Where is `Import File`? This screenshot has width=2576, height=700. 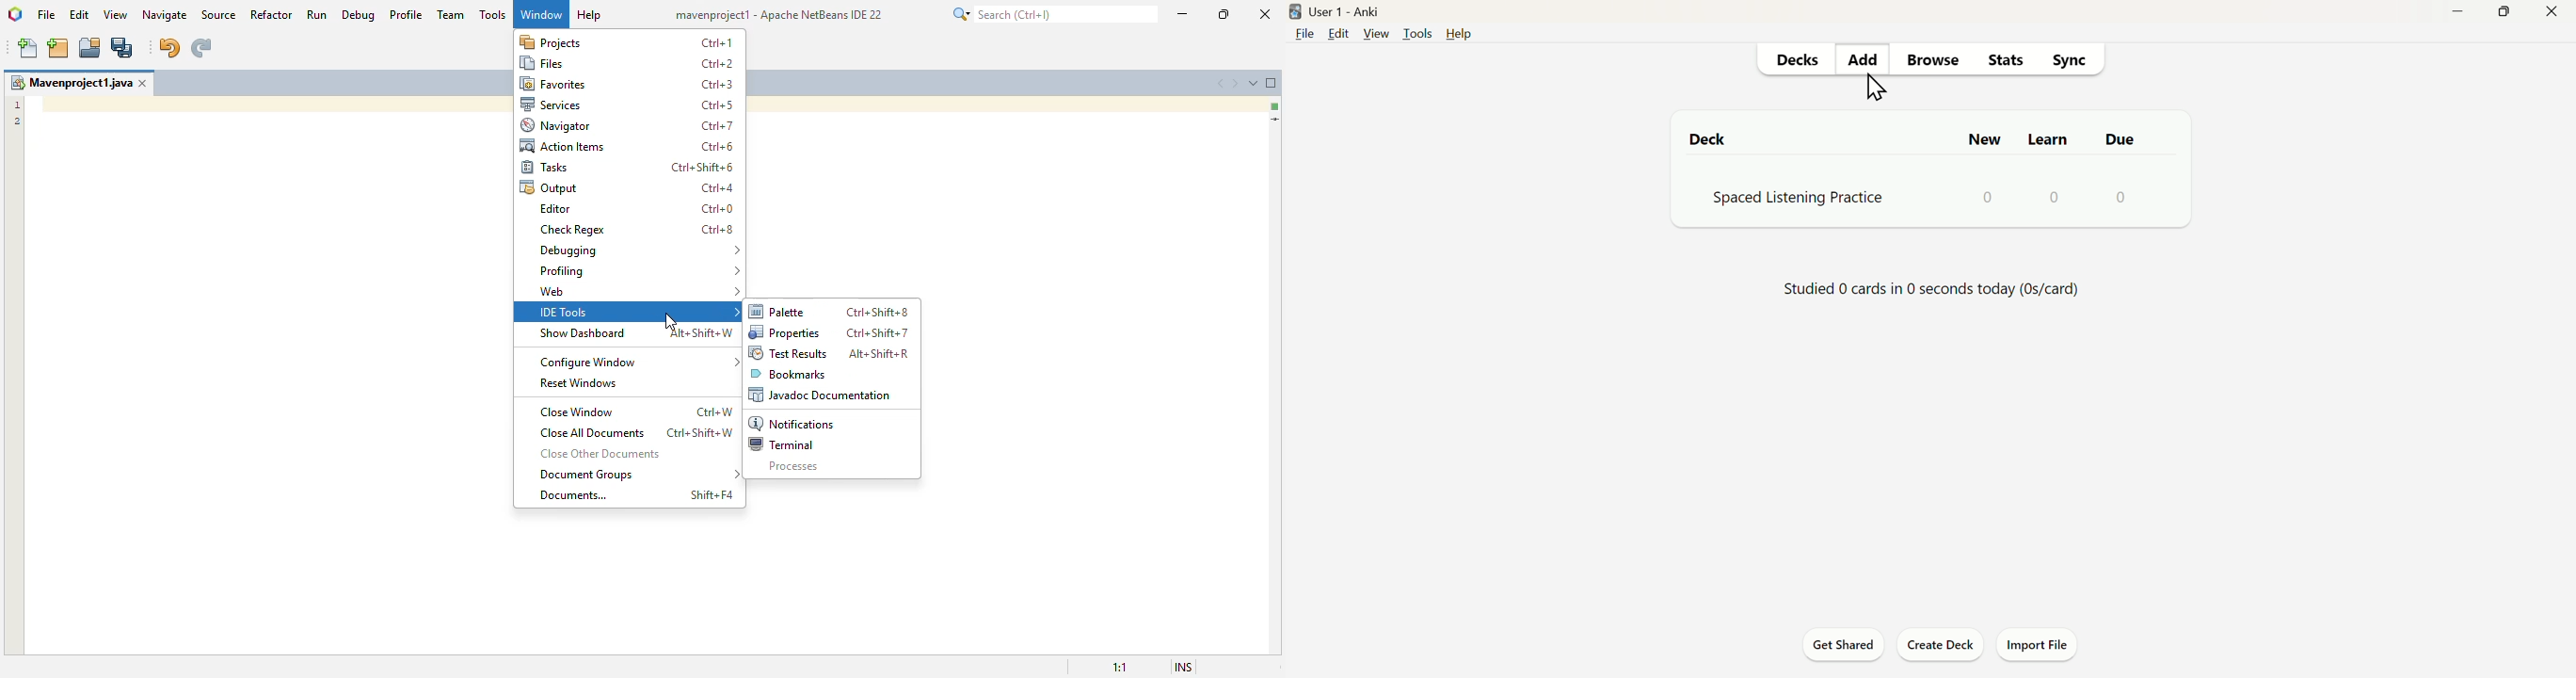 Import File is located at coordinates (2042, 645).